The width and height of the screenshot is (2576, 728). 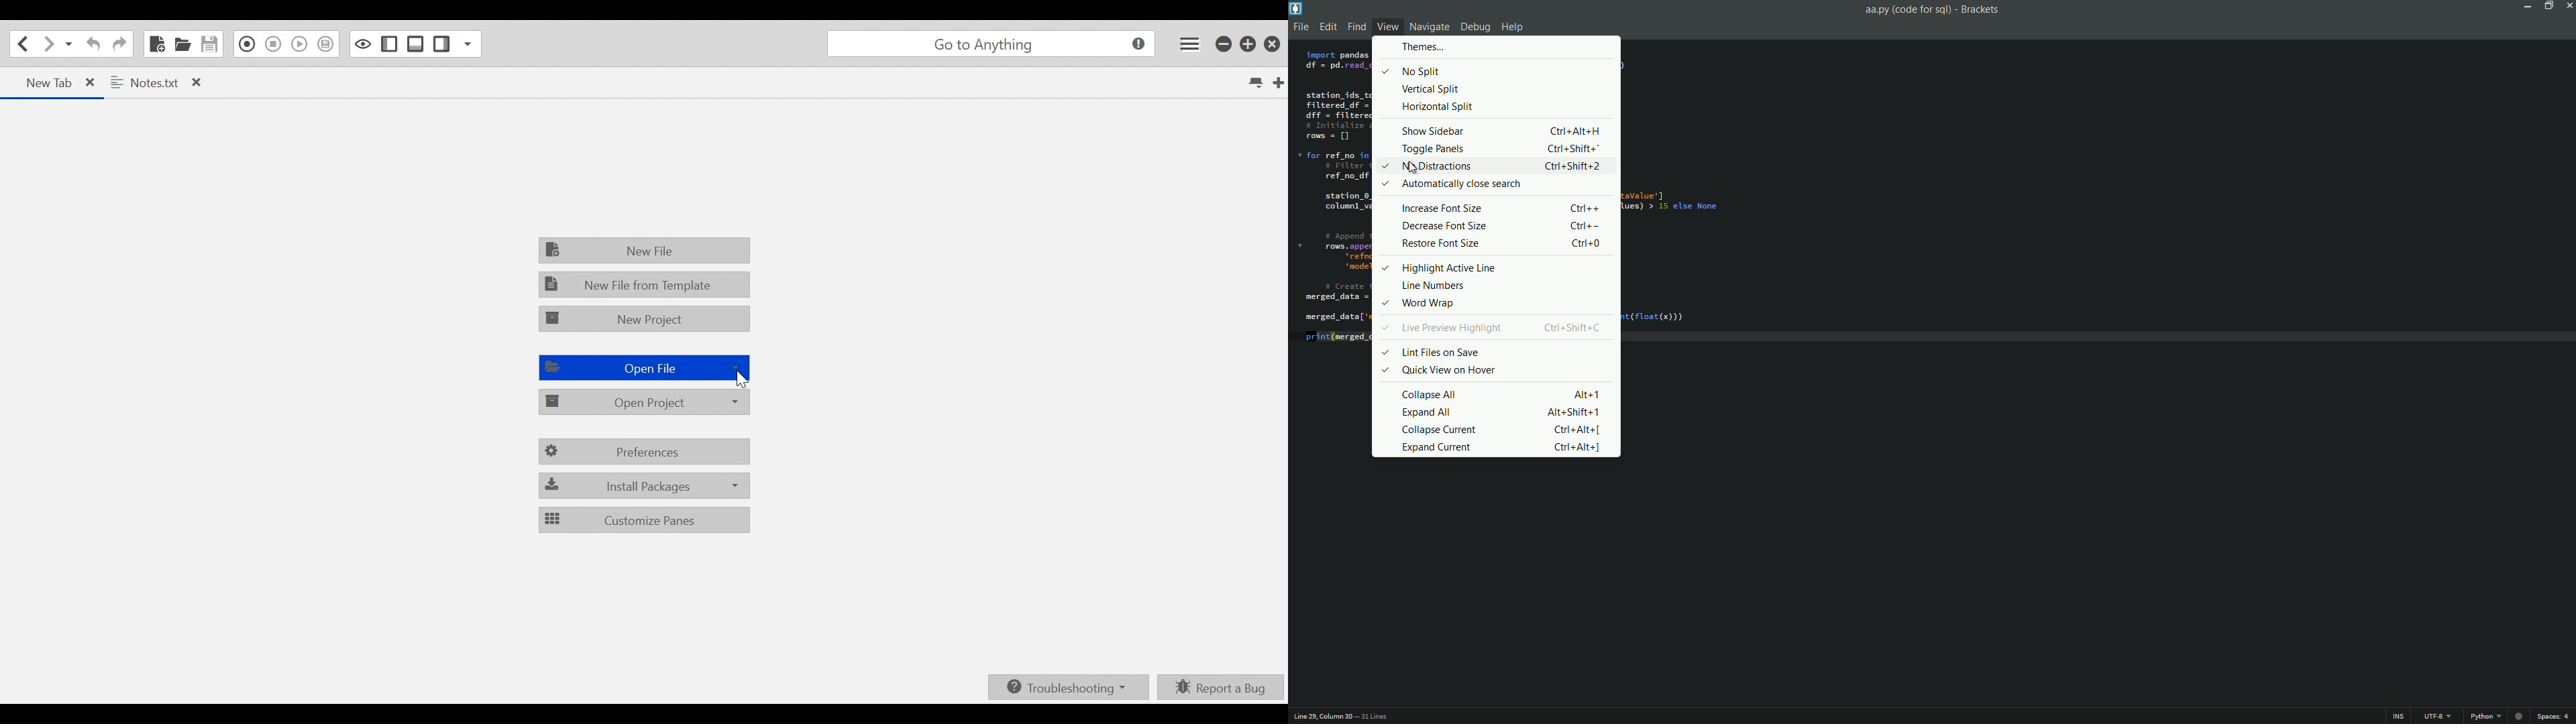 I want to click on space button, so click(x=2553, y=716).